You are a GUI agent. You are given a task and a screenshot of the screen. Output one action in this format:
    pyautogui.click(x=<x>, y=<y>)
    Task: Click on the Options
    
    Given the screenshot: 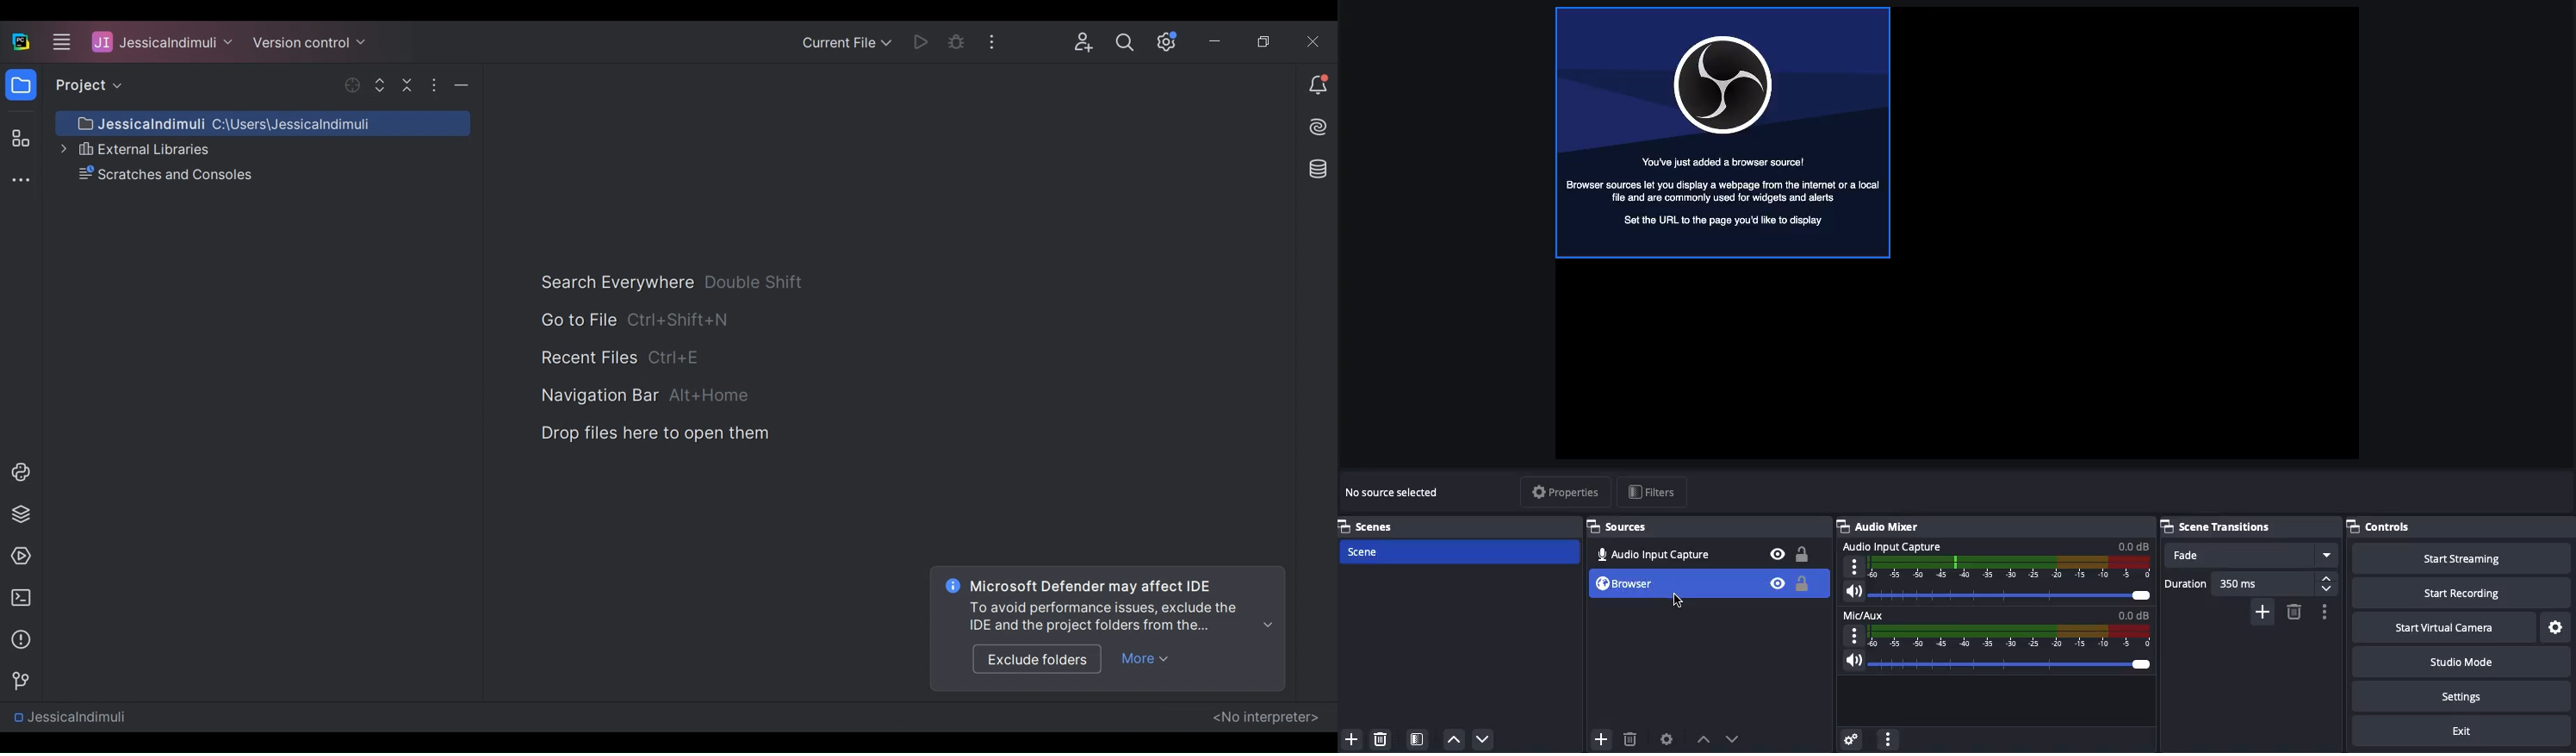 What is the action you would take?
    pyautogui.click(x=2325, y=612)
    